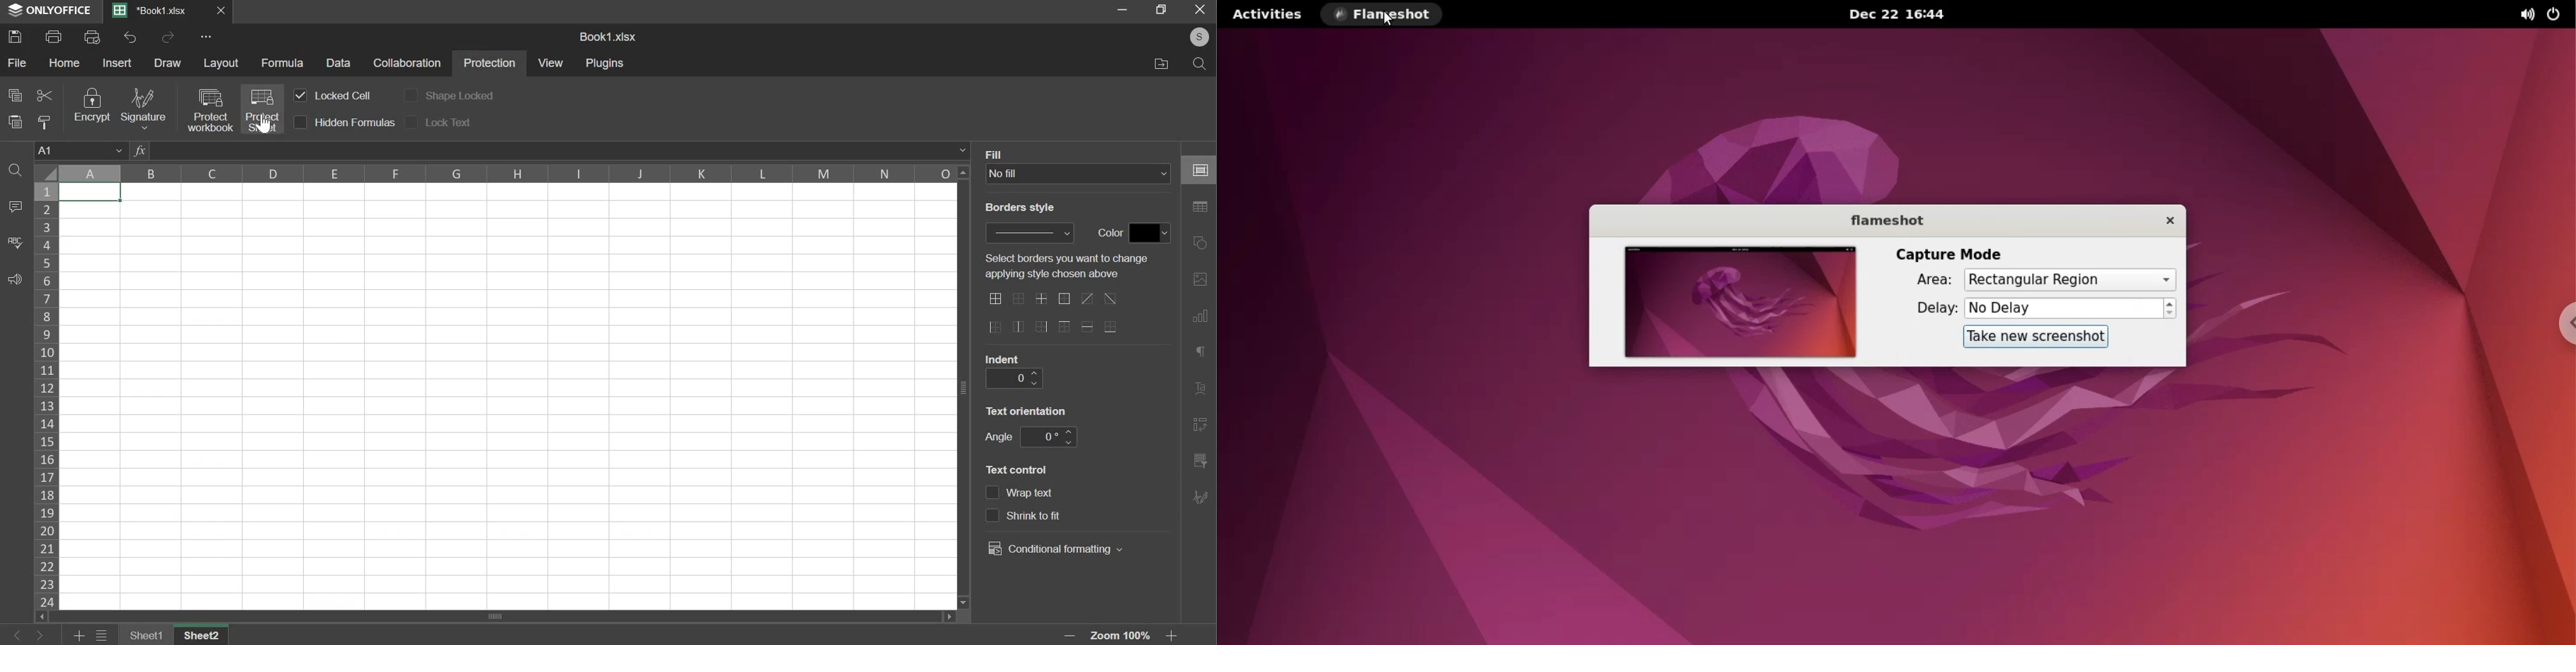 The width and height of the screenshot is (2576, 672). I want to click on Search, so click(1201, 64).